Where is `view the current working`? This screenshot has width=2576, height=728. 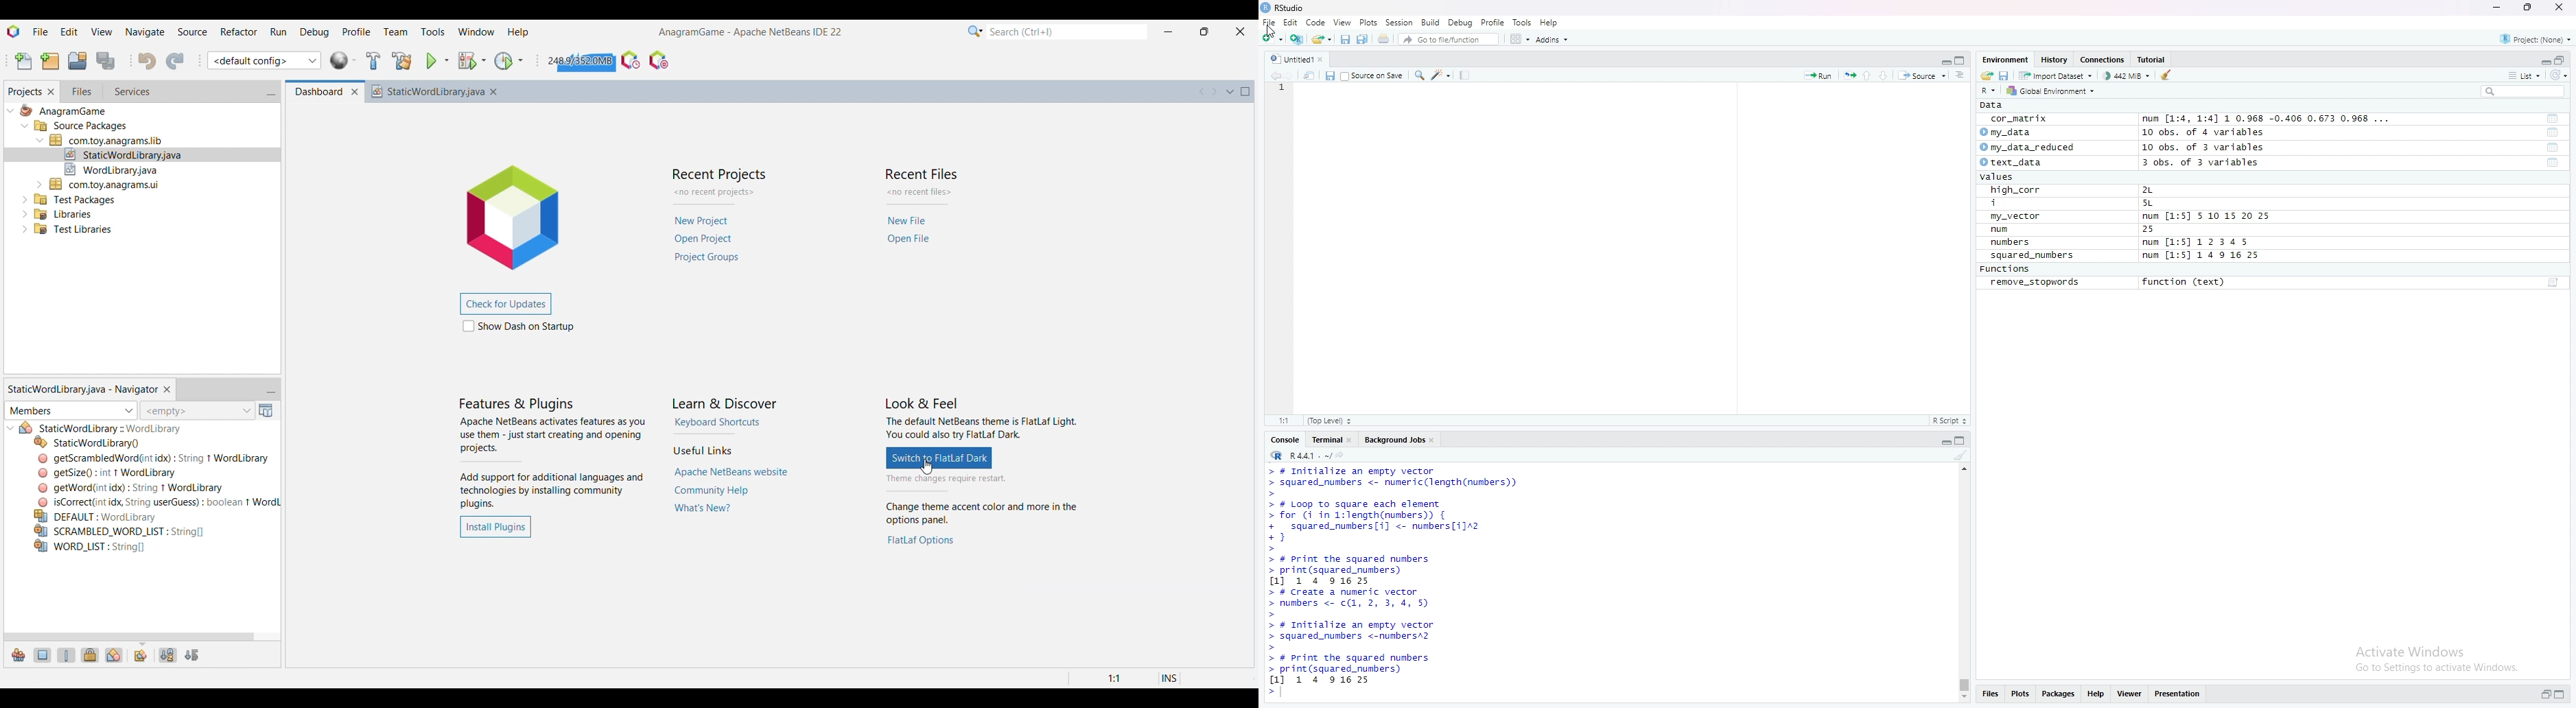 view the current working is located at coordinates (1344, 455).